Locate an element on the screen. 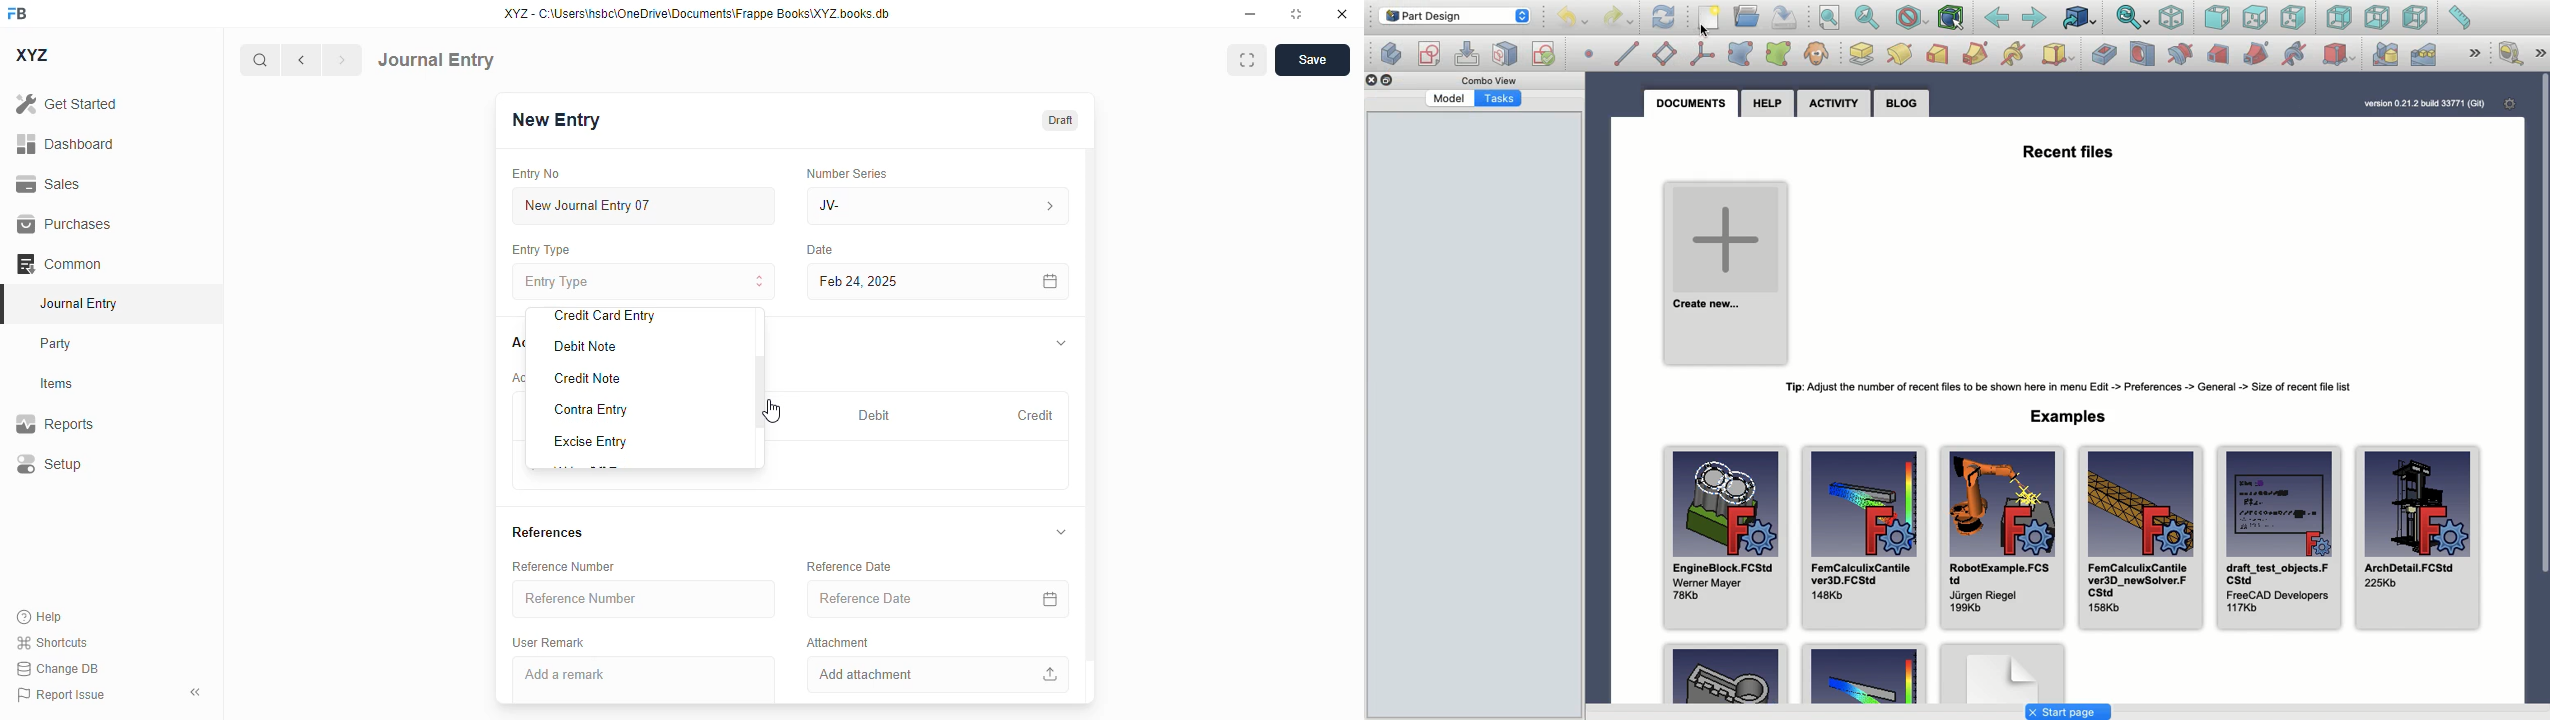 This screenshot has height=728, width=2576. account entries is located at coordinates (517, 377).